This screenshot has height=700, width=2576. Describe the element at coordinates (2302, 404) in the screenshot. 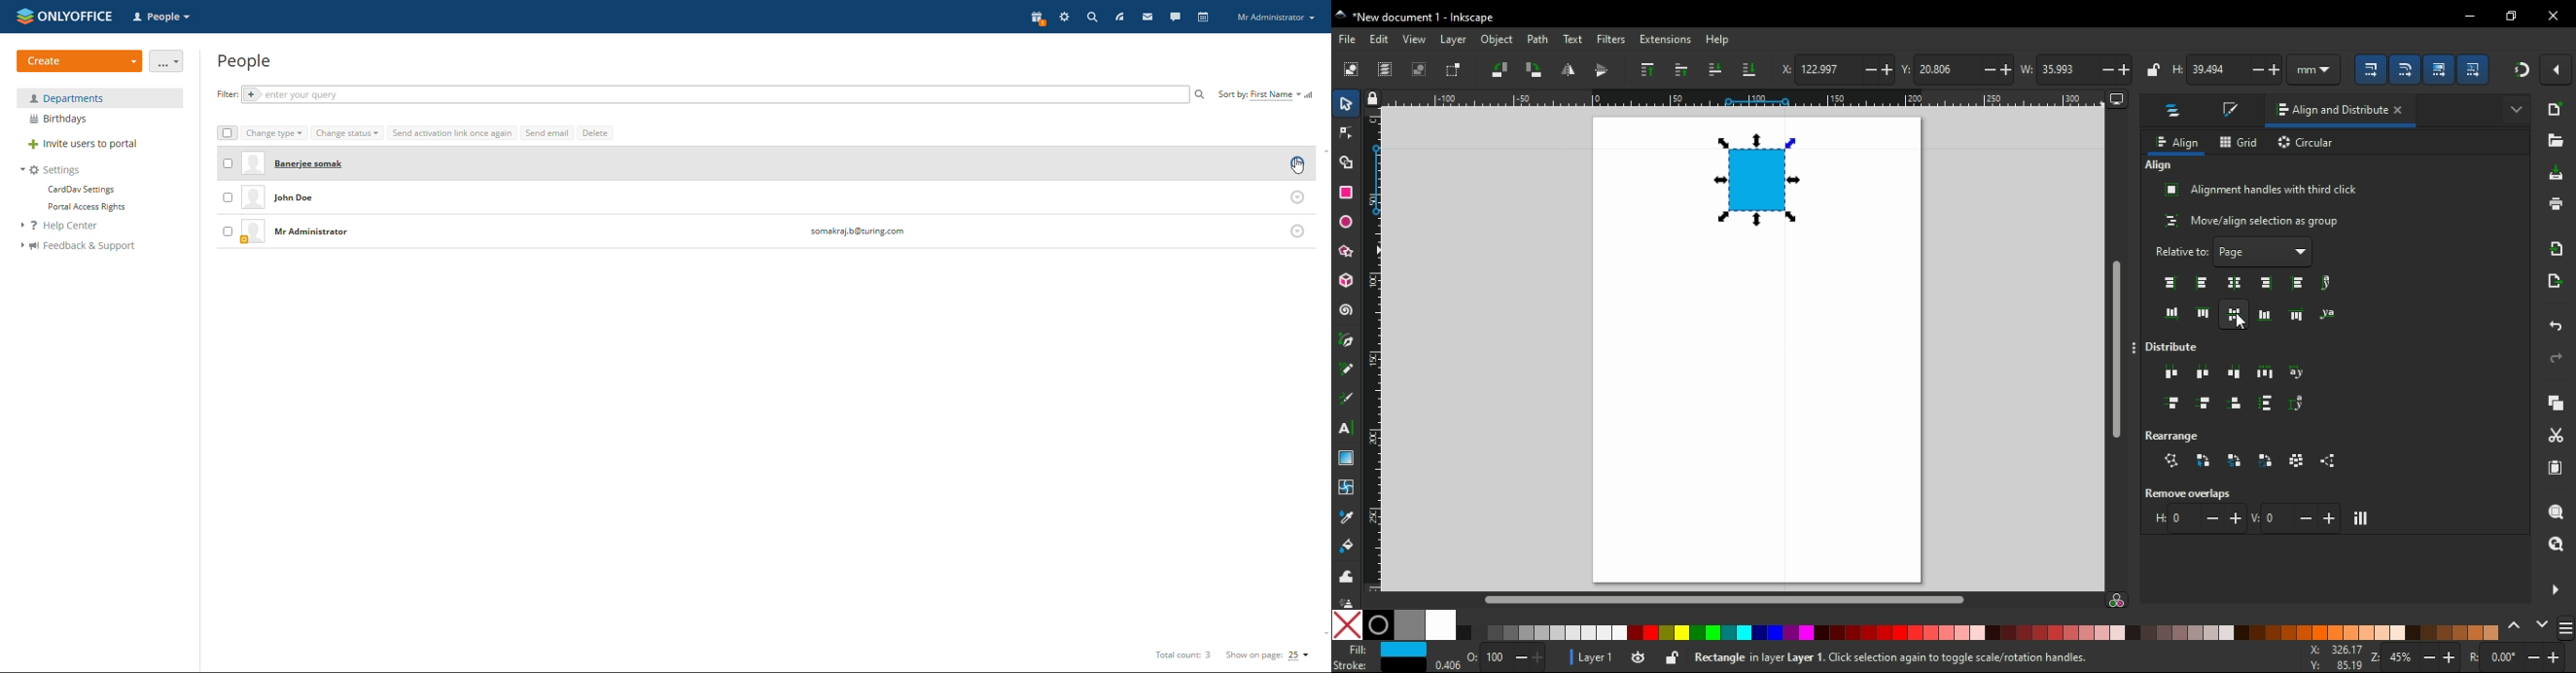

I see `distribute text anchors vertically` at that location.